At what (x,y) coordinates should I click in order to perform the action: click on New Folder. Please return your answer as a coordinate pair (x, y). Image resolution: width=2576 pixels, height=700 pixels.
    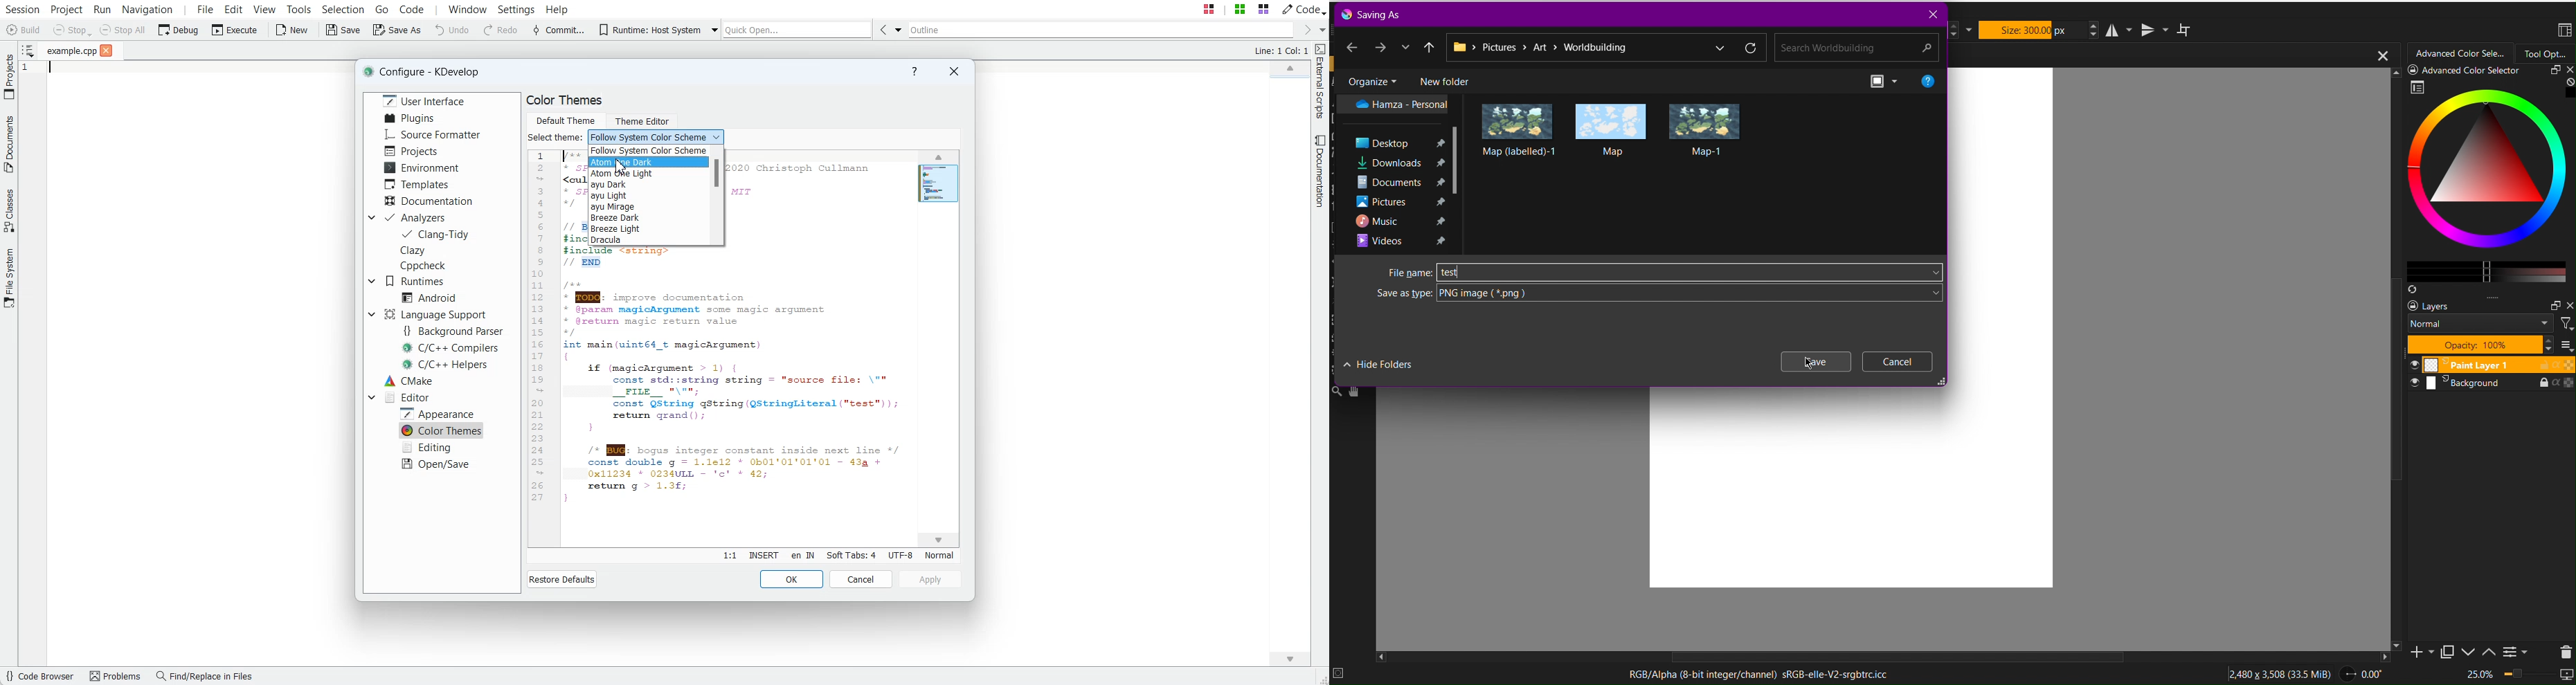
    Looking at the image, I should click on (1444, 80).